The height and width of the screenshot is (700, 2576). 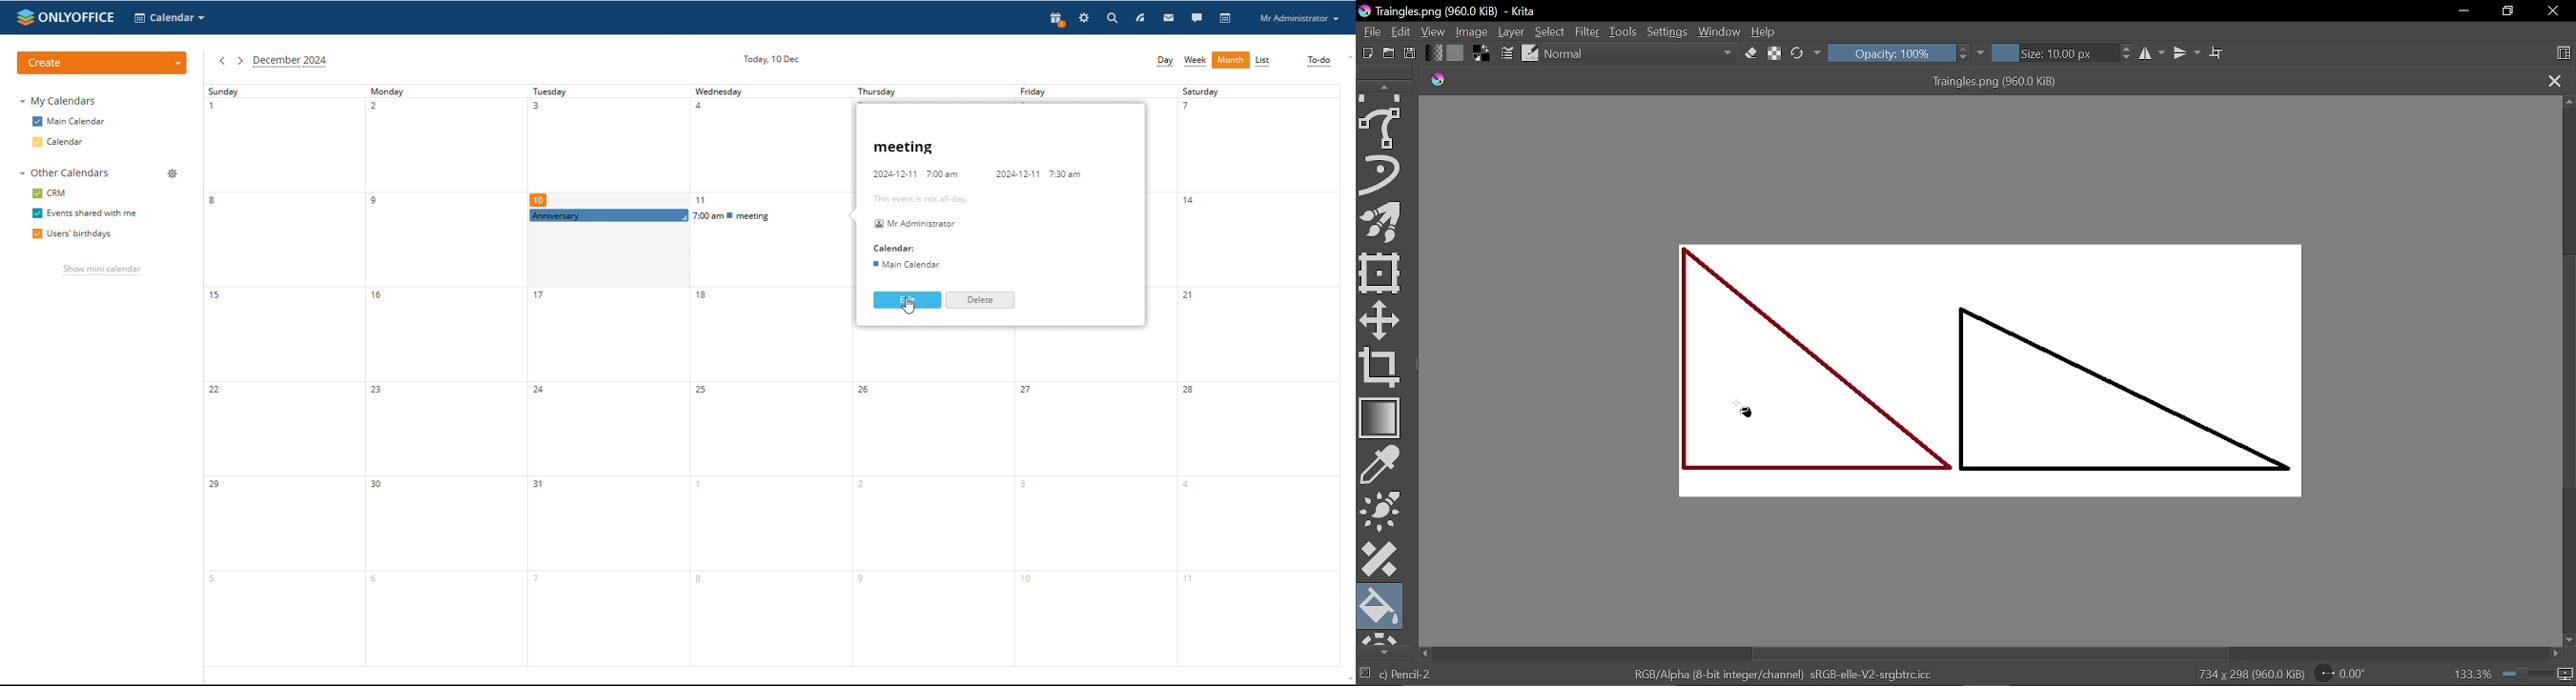 What do you see at coordinates (1589, 32) in the screenshot?
I see `Filter` at bounding box center [1589, 32].